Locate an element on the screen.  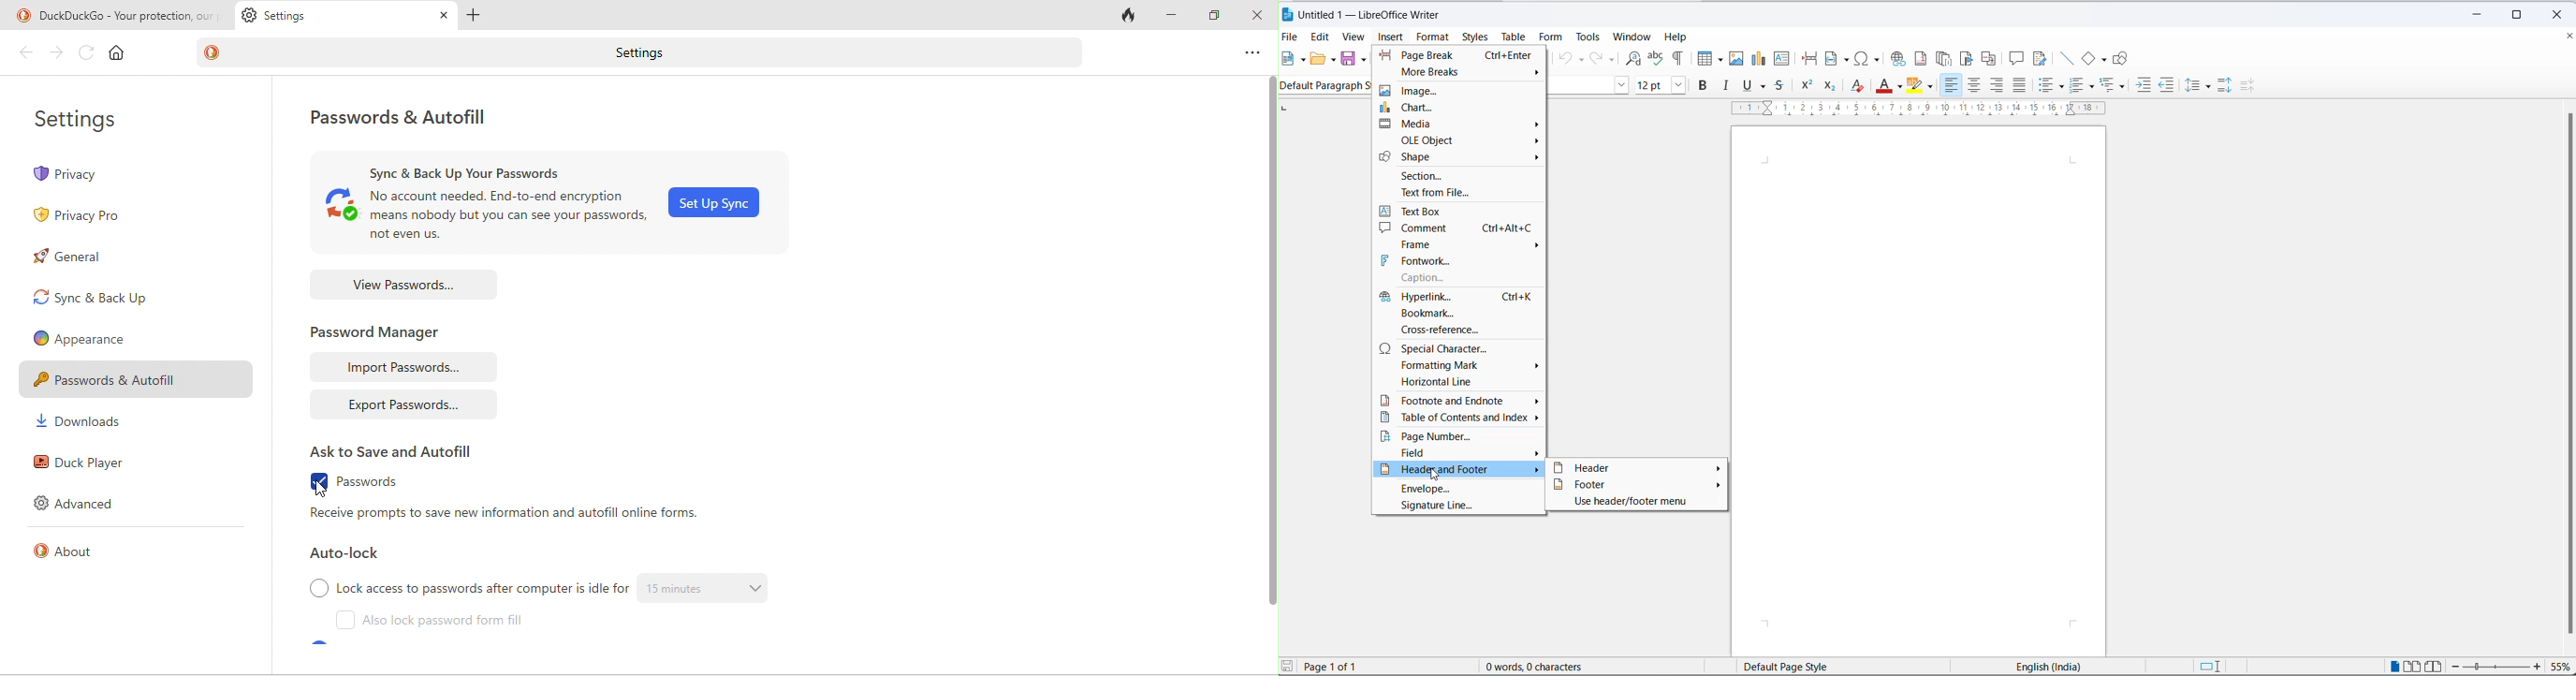
footer is located at coordinates (1636, 483).